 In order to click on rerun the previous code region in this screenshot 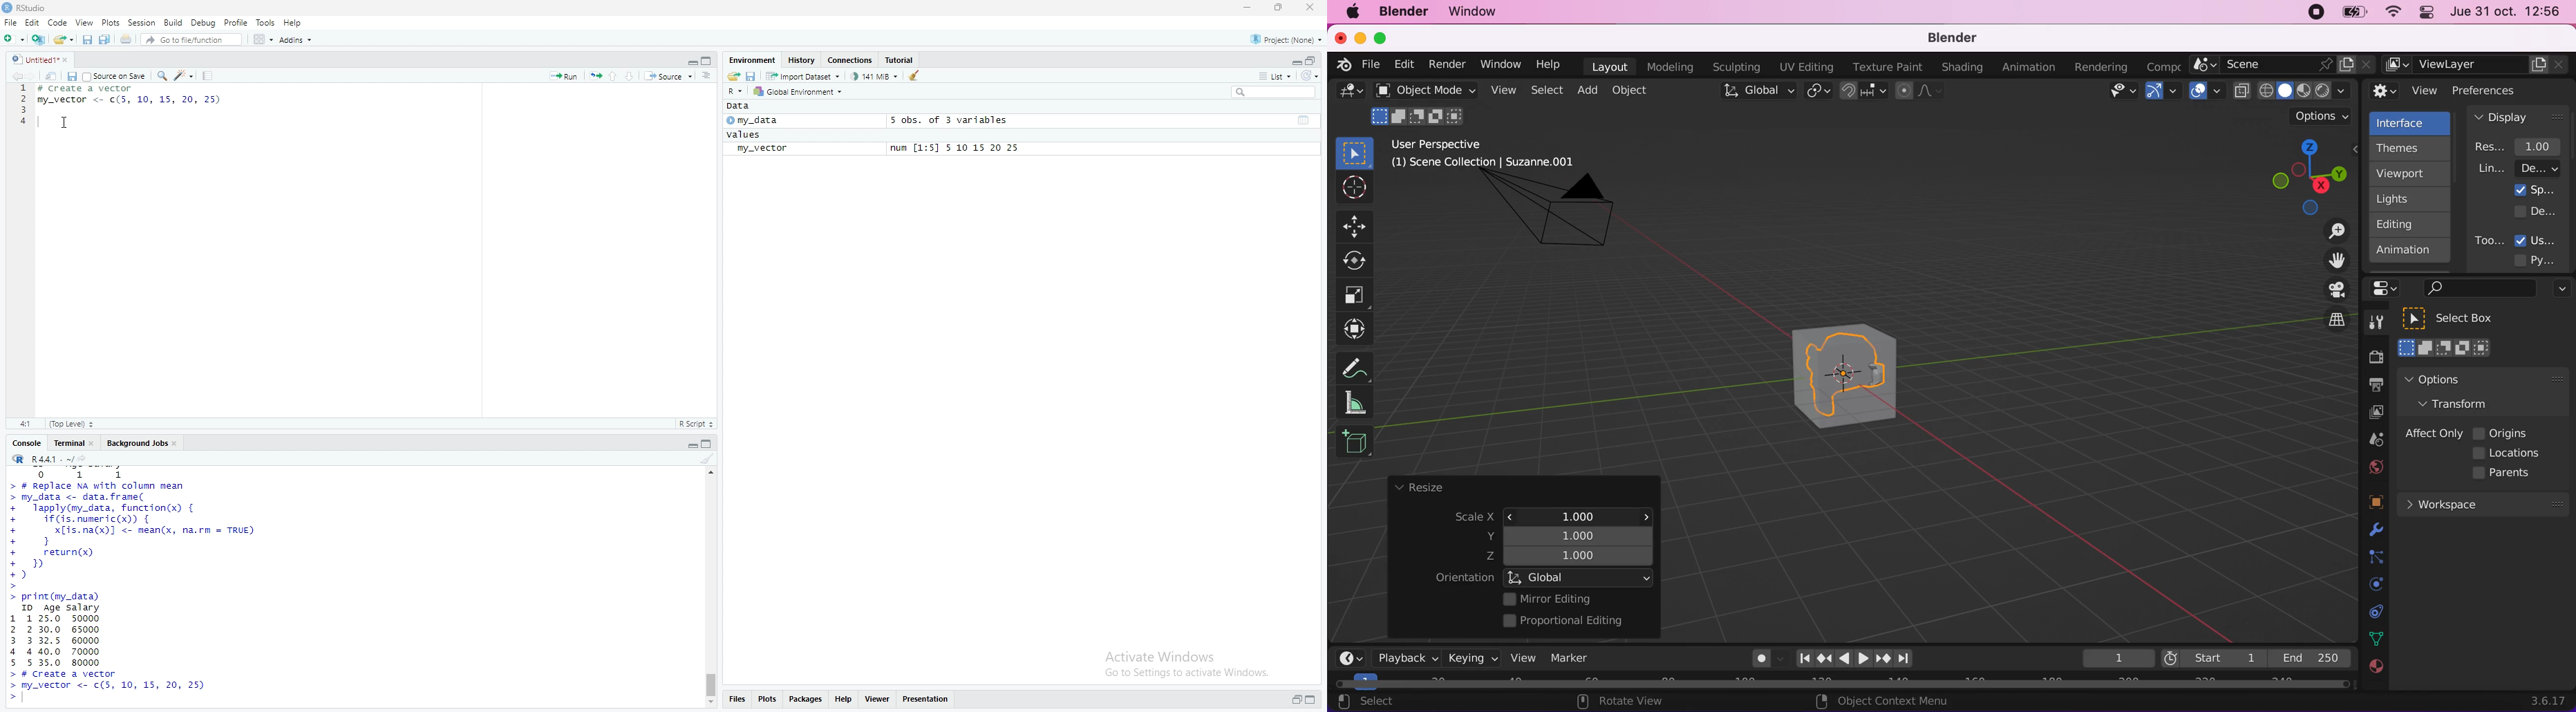, I will do `click(594, 74)`.